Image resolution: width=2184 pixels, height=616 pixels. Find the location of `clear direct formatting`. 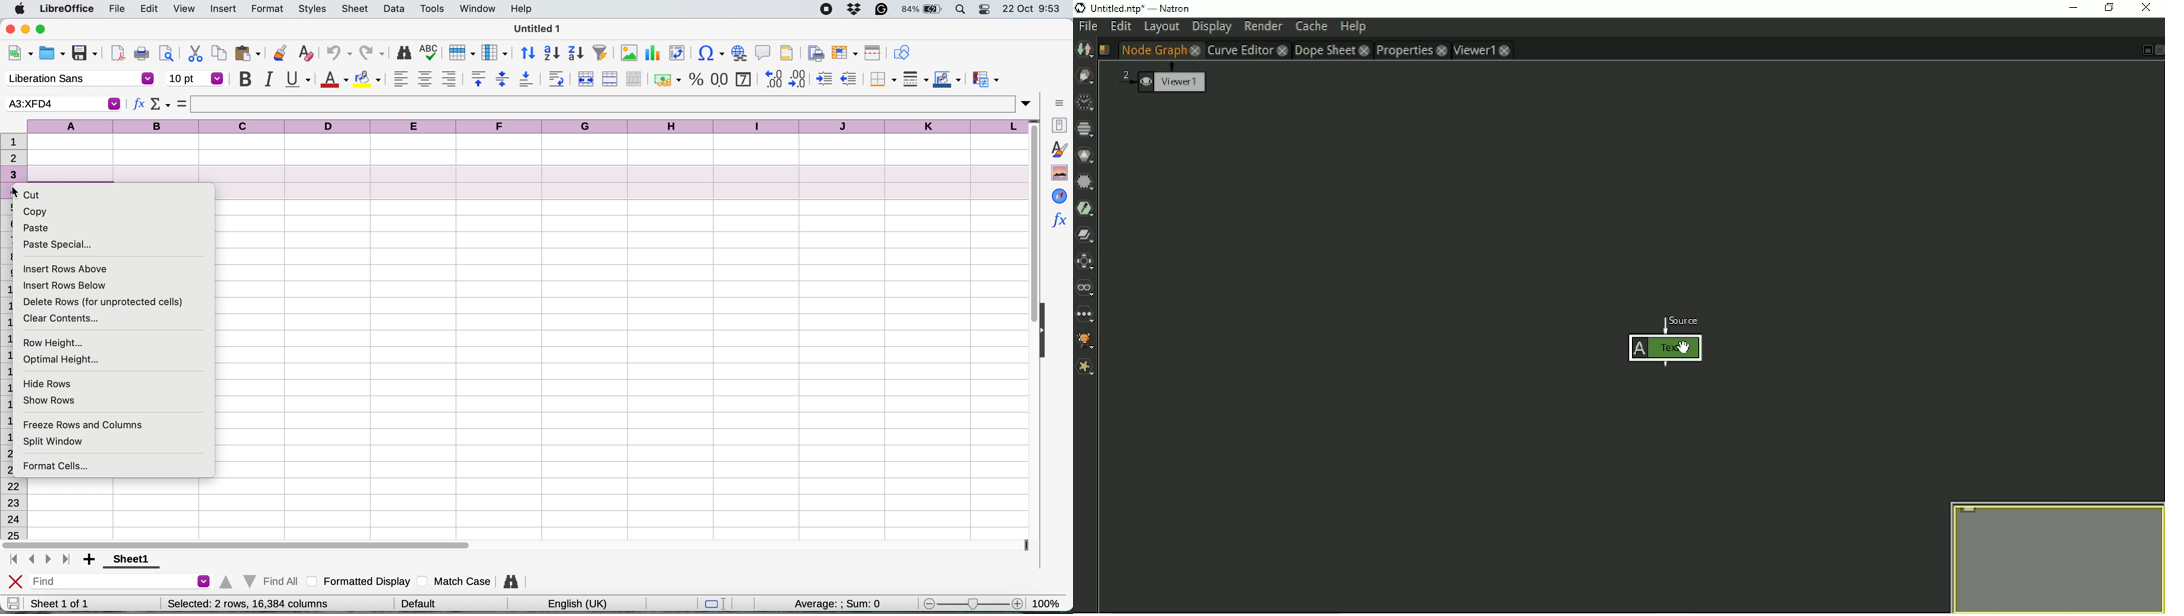

clear direct formatting is located at coordinates (306, 53).